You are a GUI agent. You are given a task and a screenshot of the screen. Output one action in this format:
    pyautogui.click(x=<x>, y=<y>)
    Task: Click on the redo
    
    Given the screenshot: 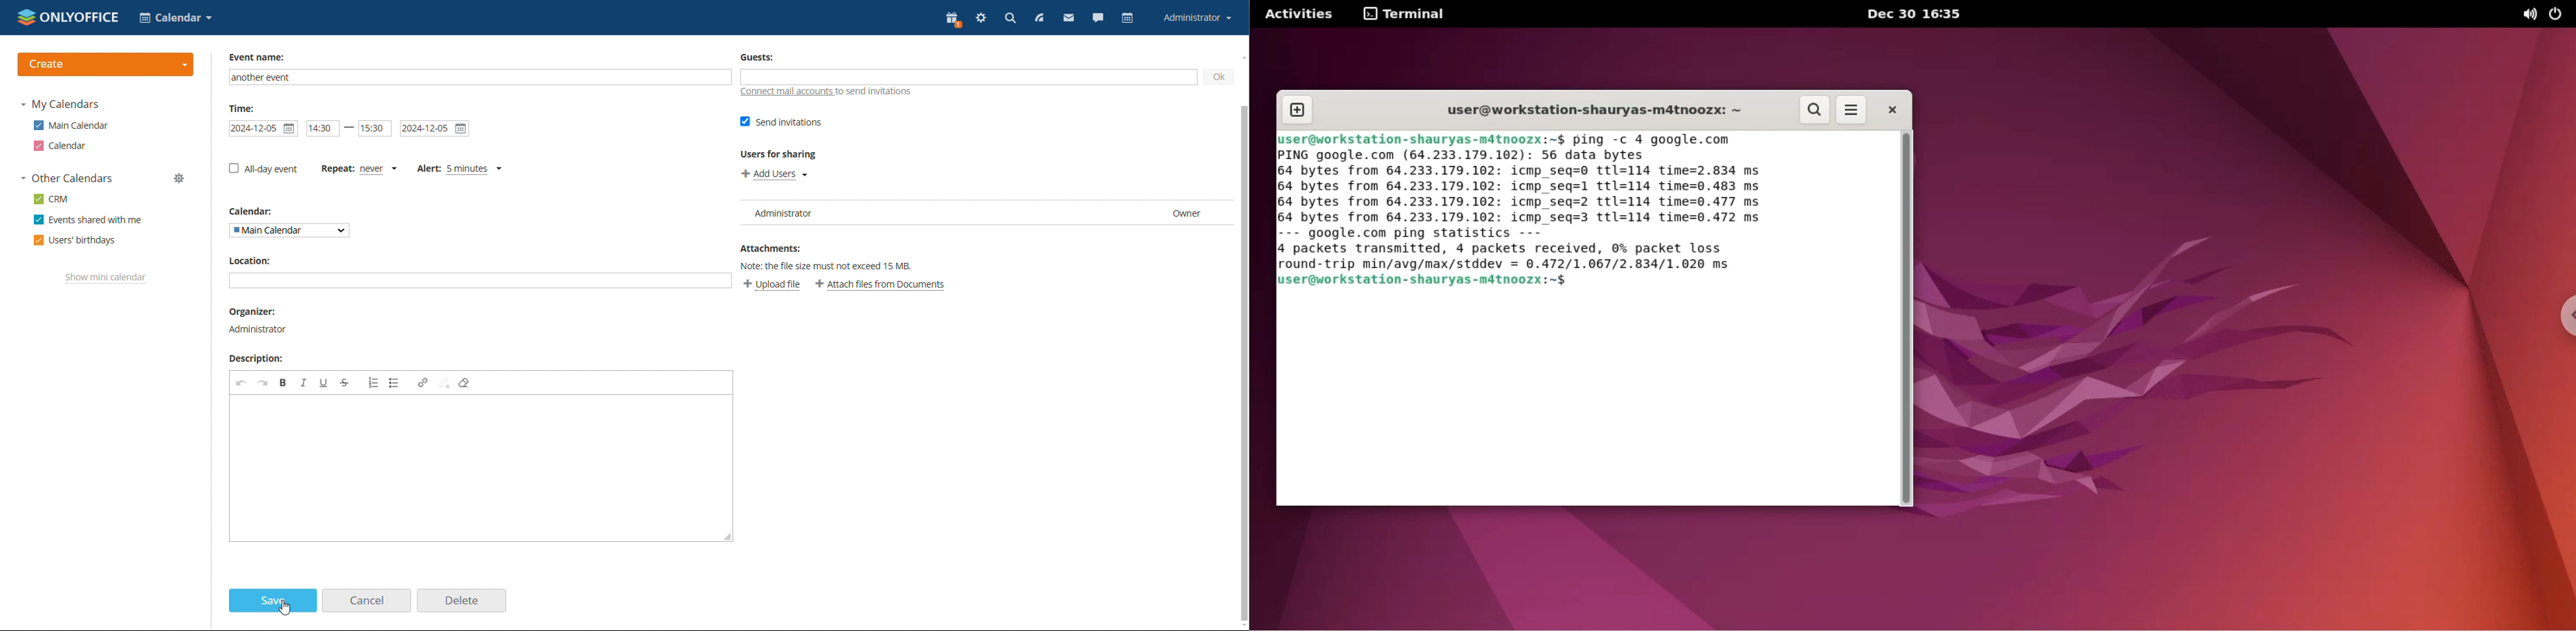 What is the action you would take?
    pyautogui.click(x=263, y=383)
    